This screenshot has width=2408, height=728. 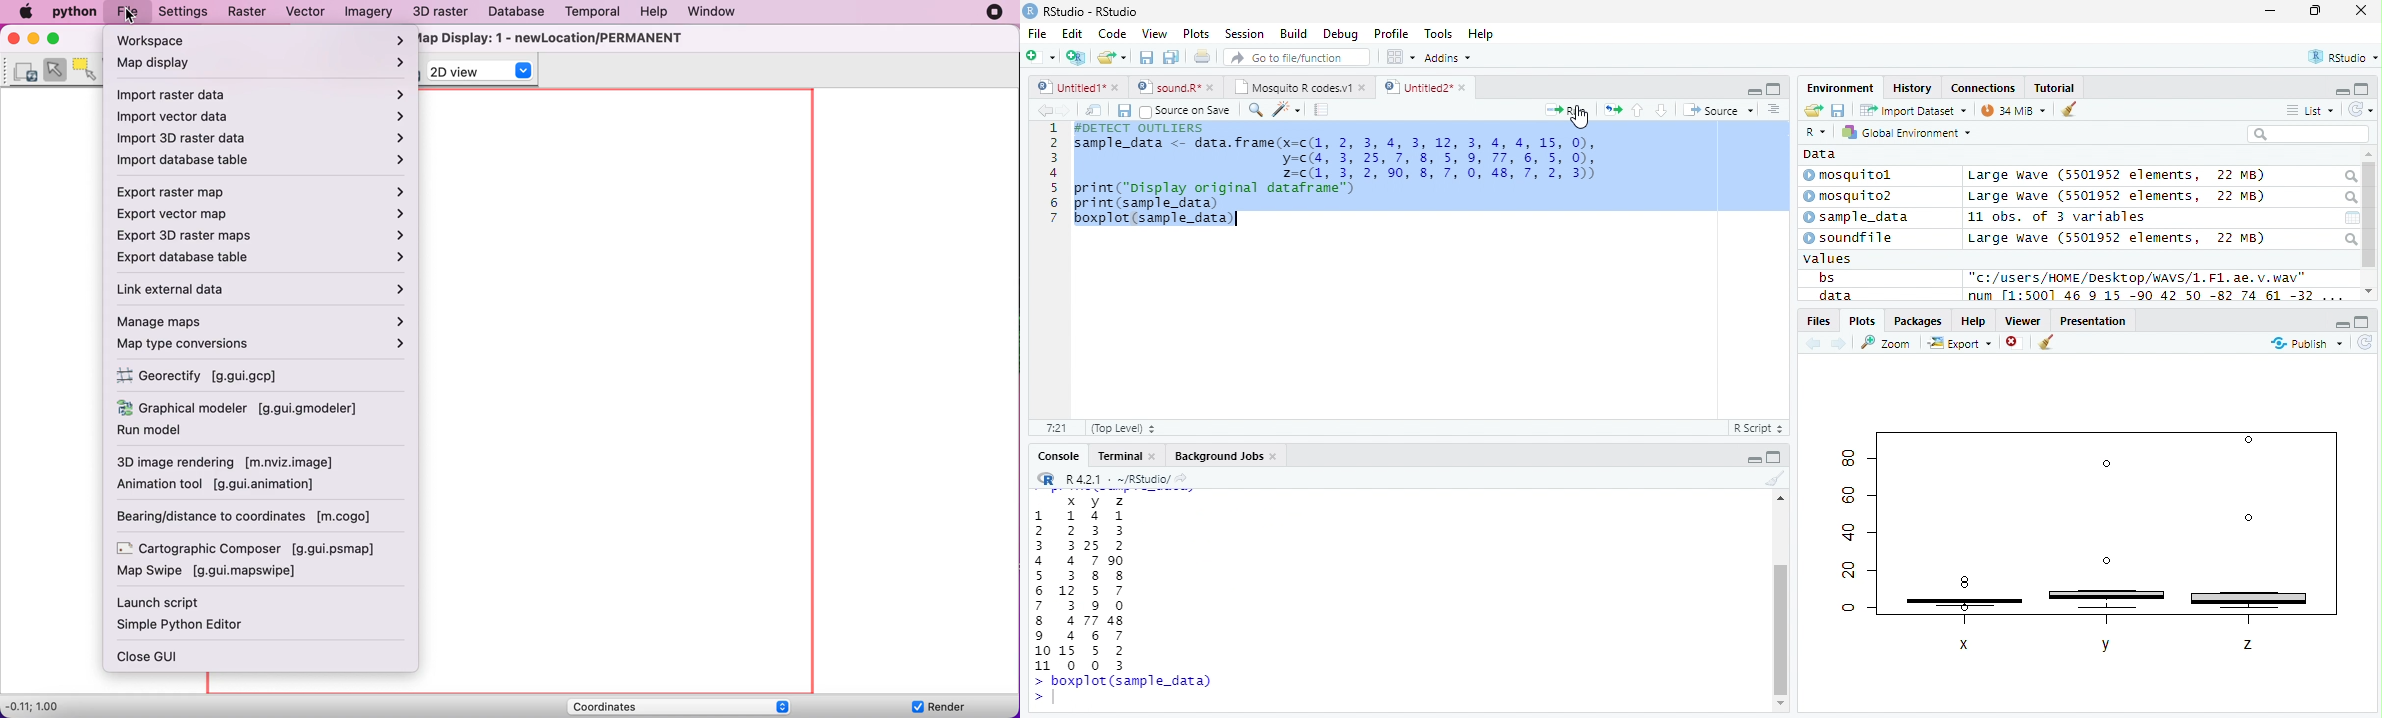 I want to click on Refresh, so click(x=2364, y=344).